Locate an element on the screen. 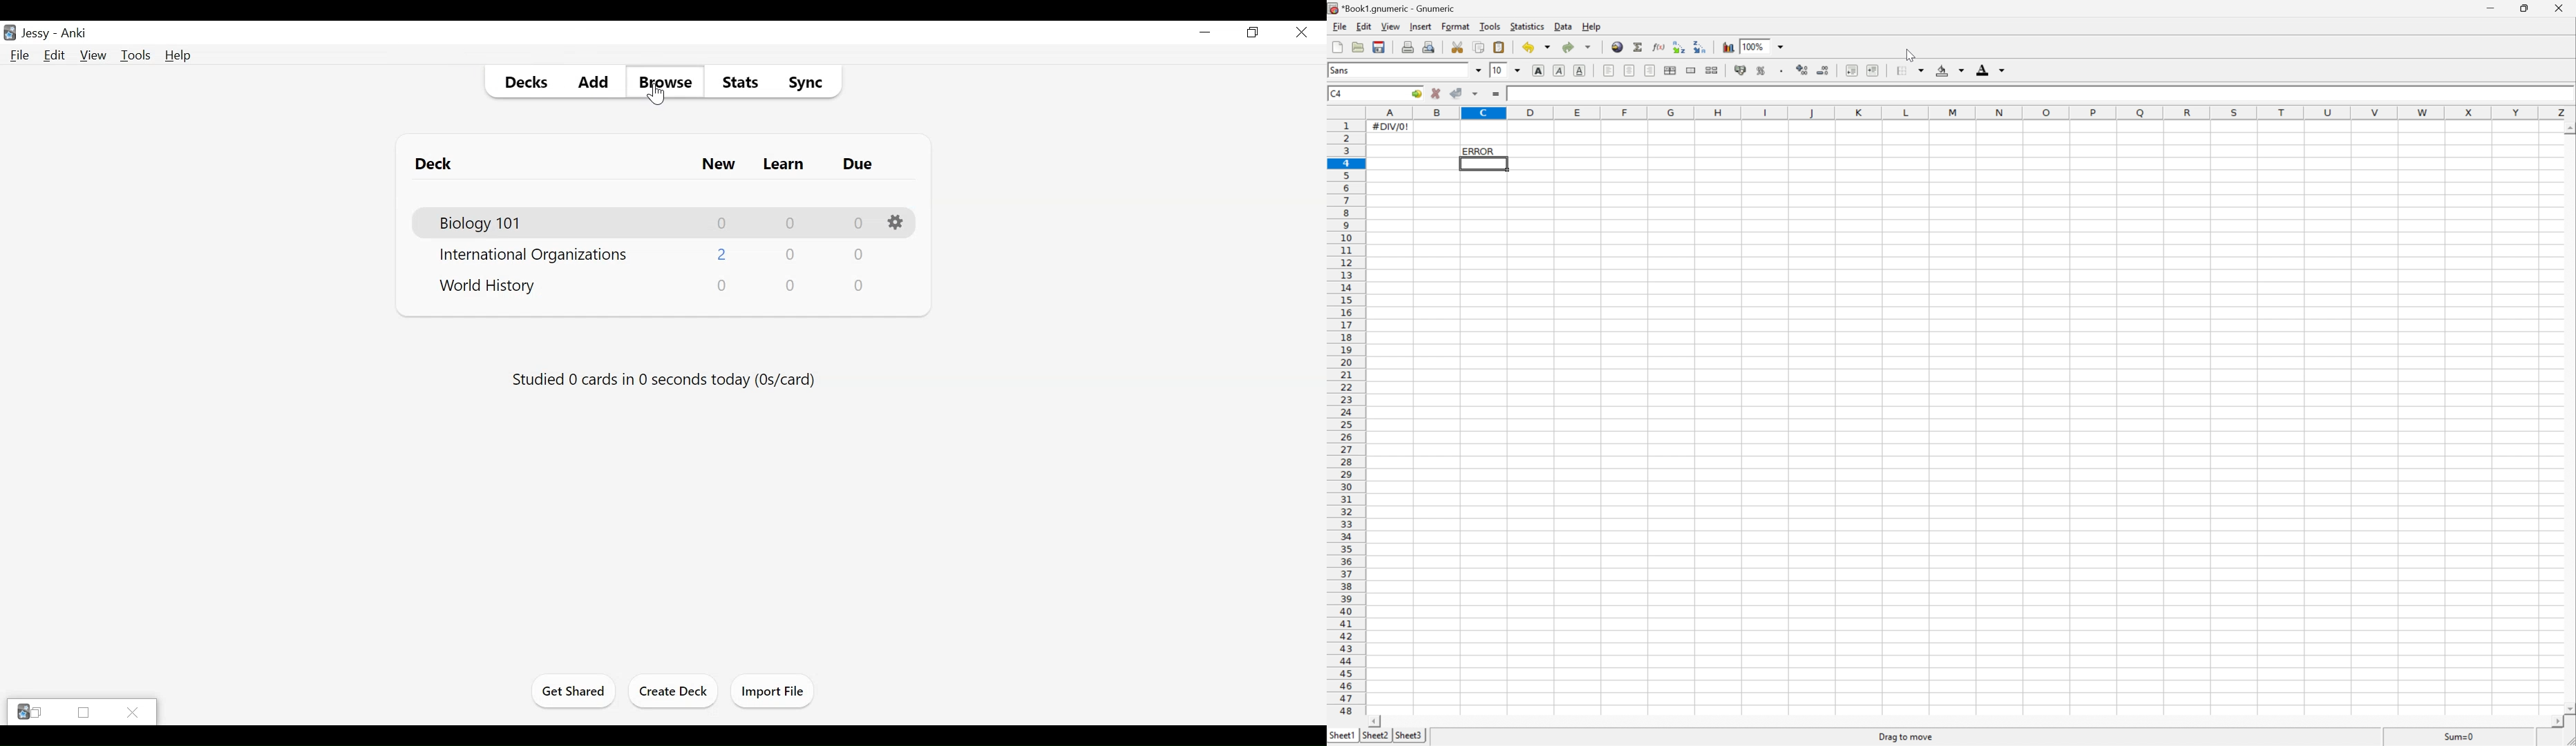 This screenshot has height=756, width=2576. Browse is located at coordinates (664, 83).